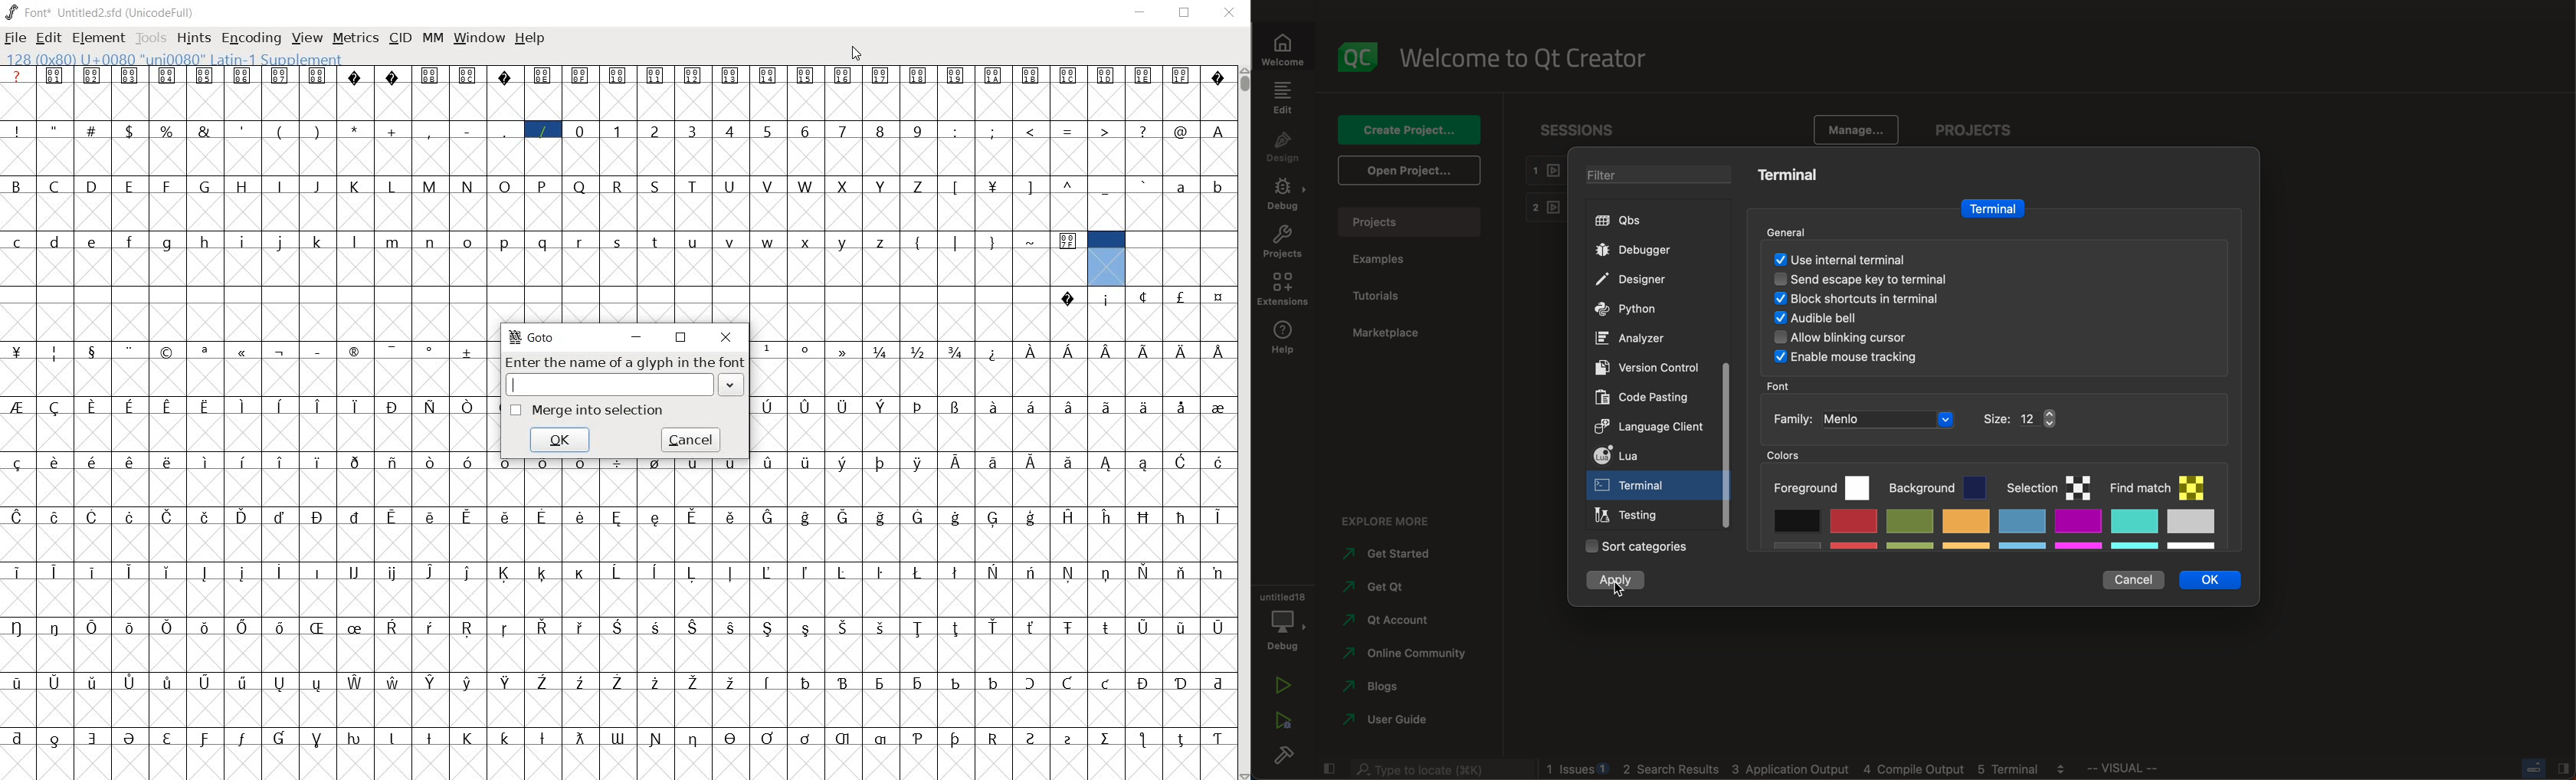 The width and height of the screenshot is (2576, 784). What do you see at coordinates (994, 351) in the screenshot?
I see `Symbol` at bounding box center [994, 351].